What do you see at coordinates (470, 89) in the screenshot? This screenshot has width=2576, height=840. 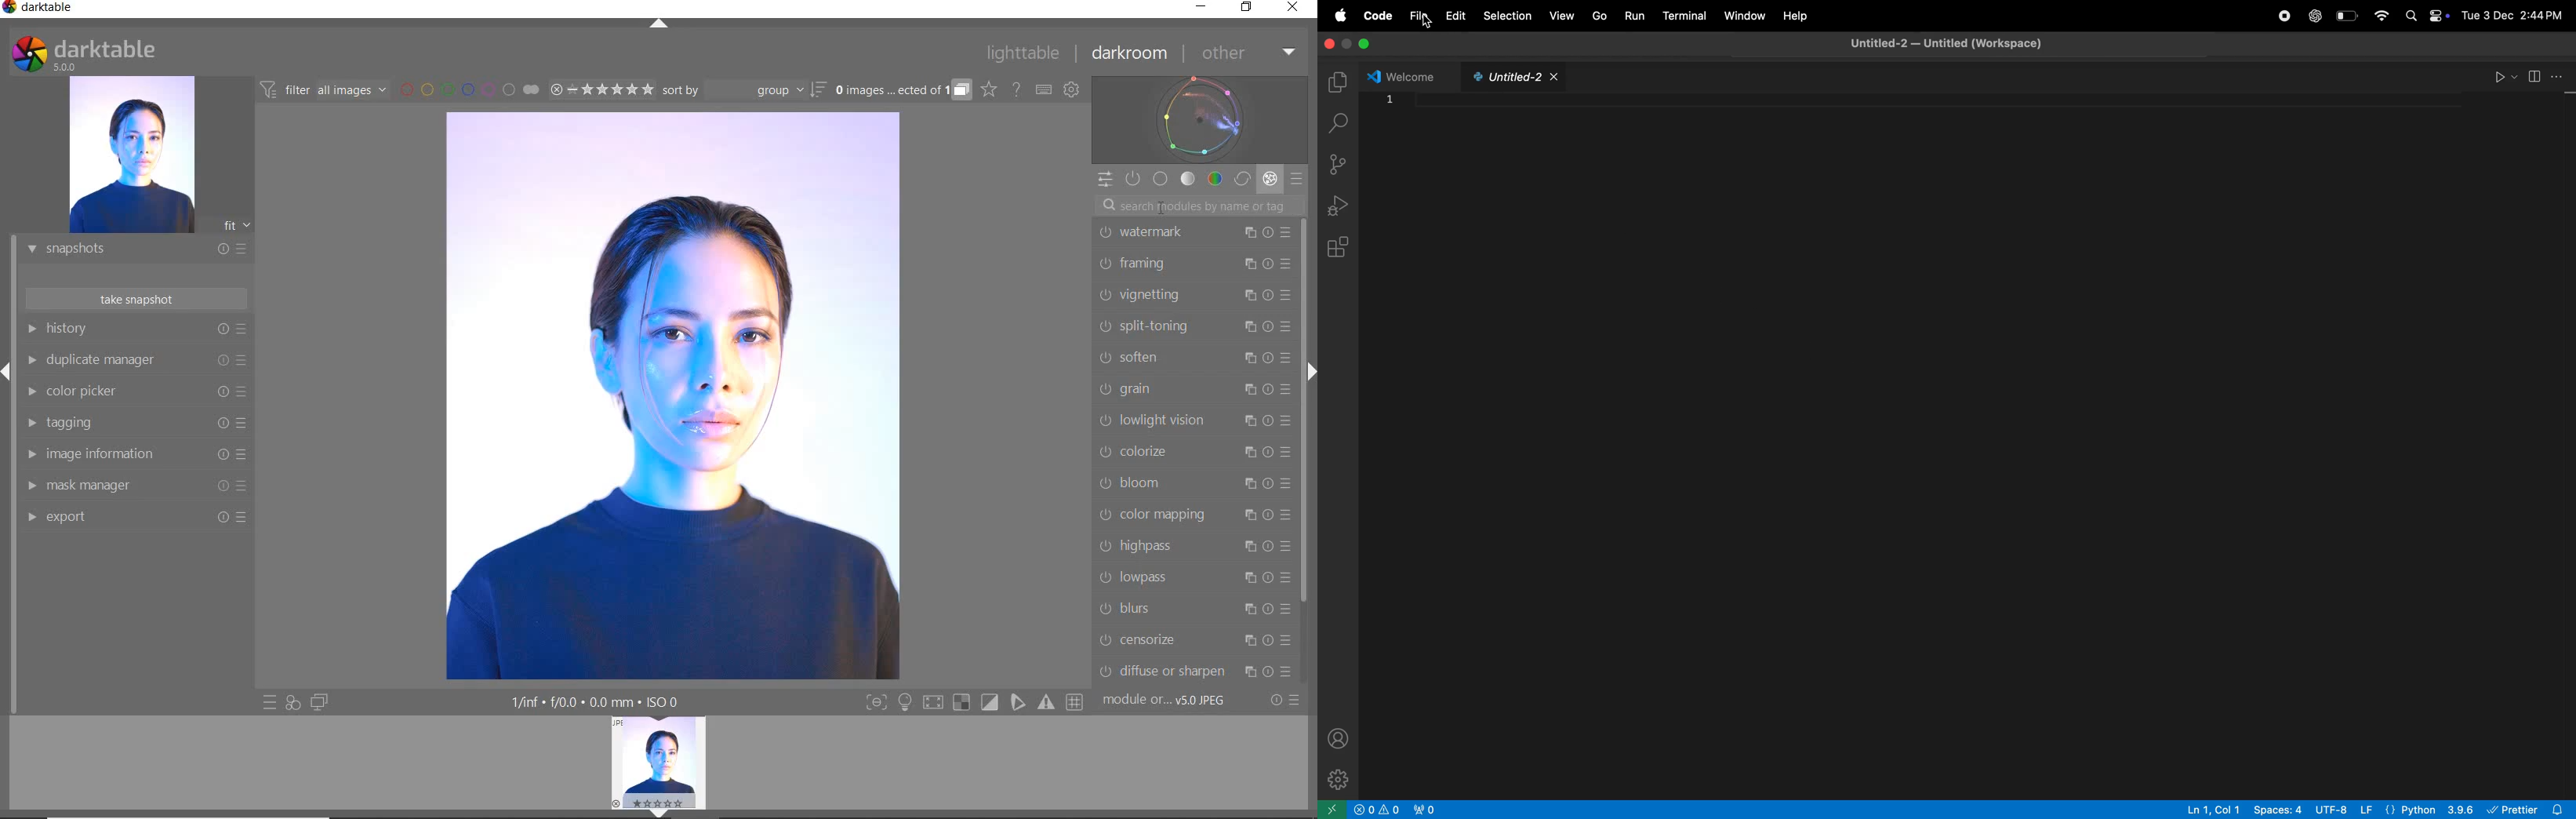 I see `FILTER BY IMAGE COLOR LABEL` at bounding box center [470, 89].